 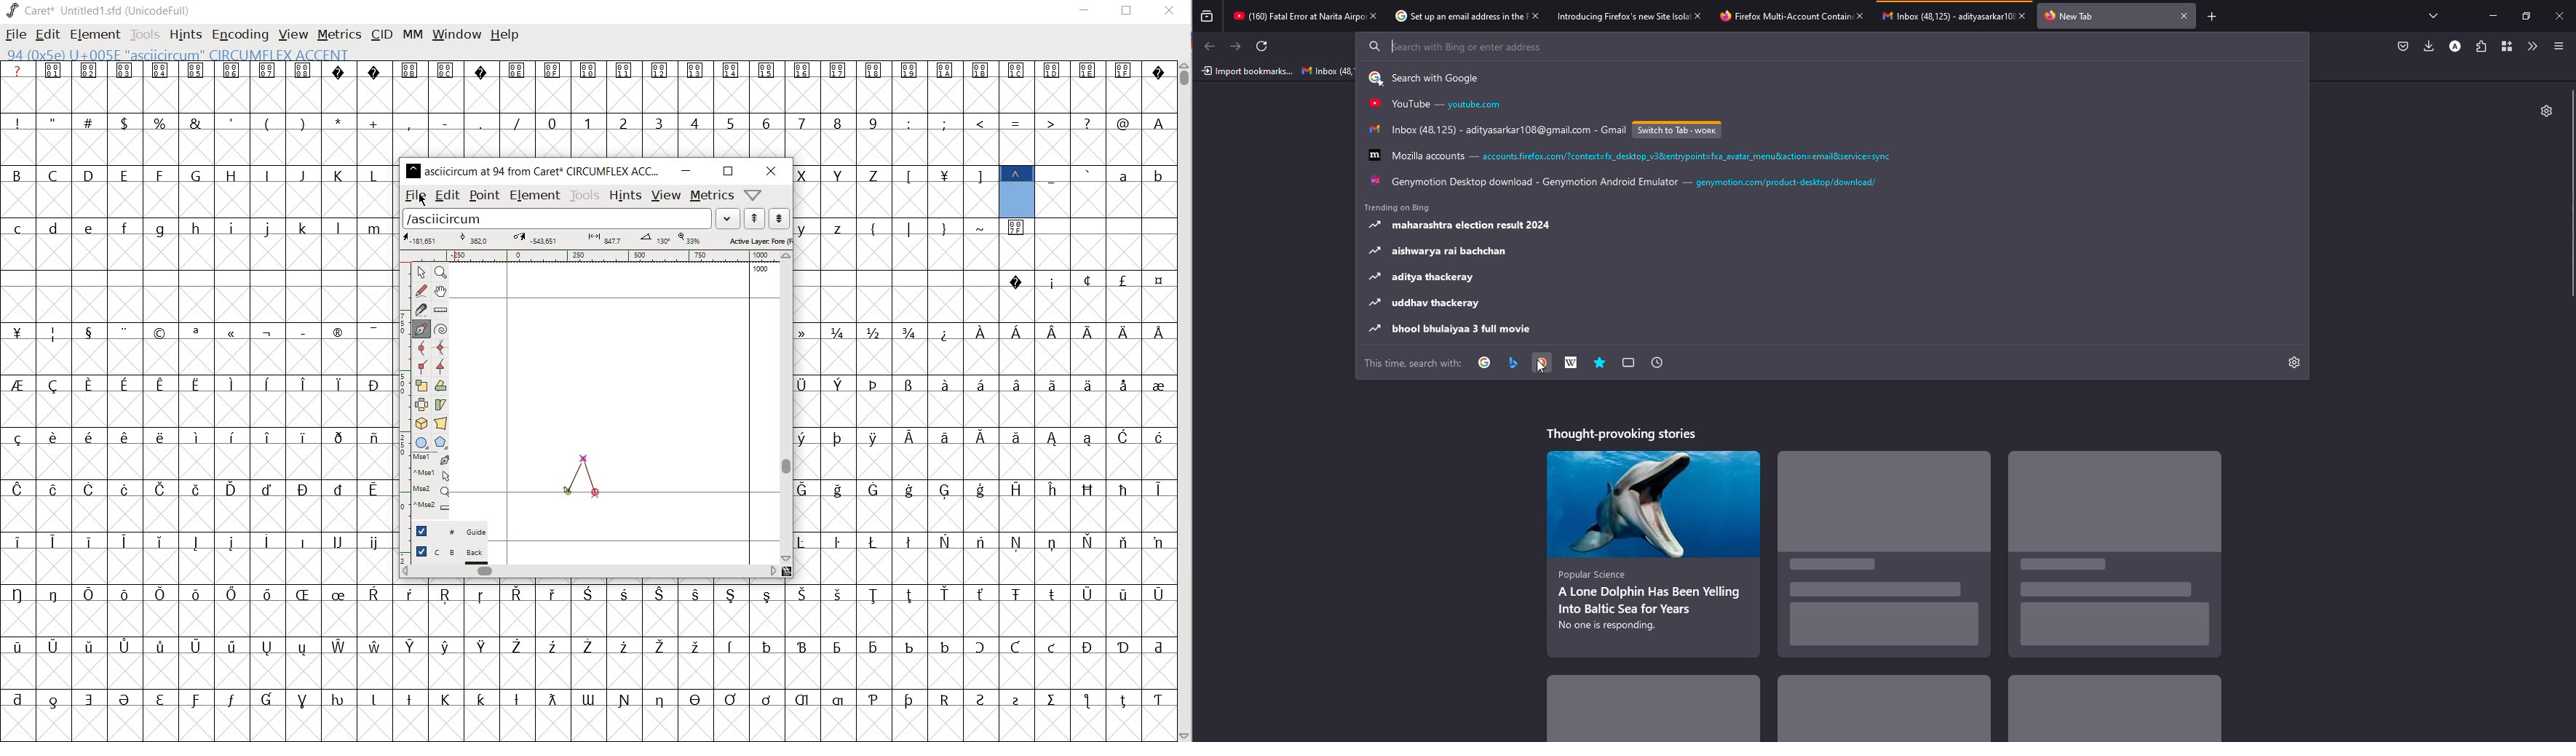 What do you see at coordinates (484, 194) in the screenshot?
I see `point` at bounding box center [484, 194].